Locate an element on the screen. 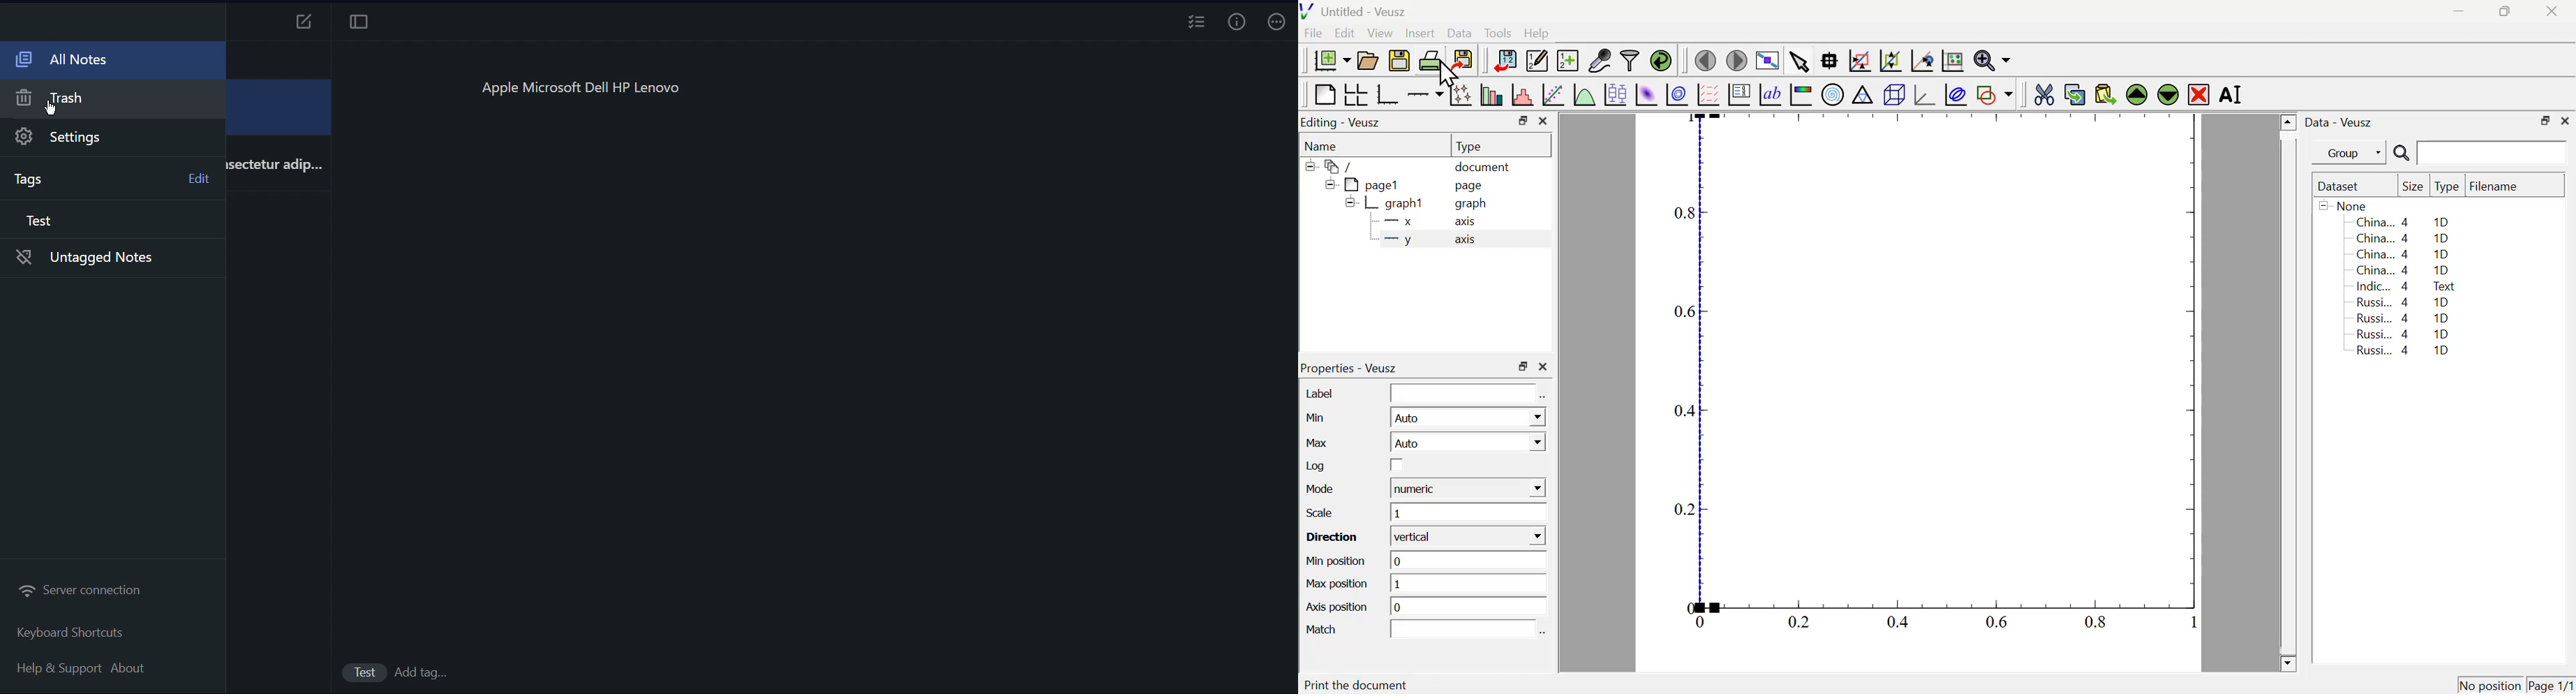 The image size is (2576, 700). Test is located at coordinates (357, 671).